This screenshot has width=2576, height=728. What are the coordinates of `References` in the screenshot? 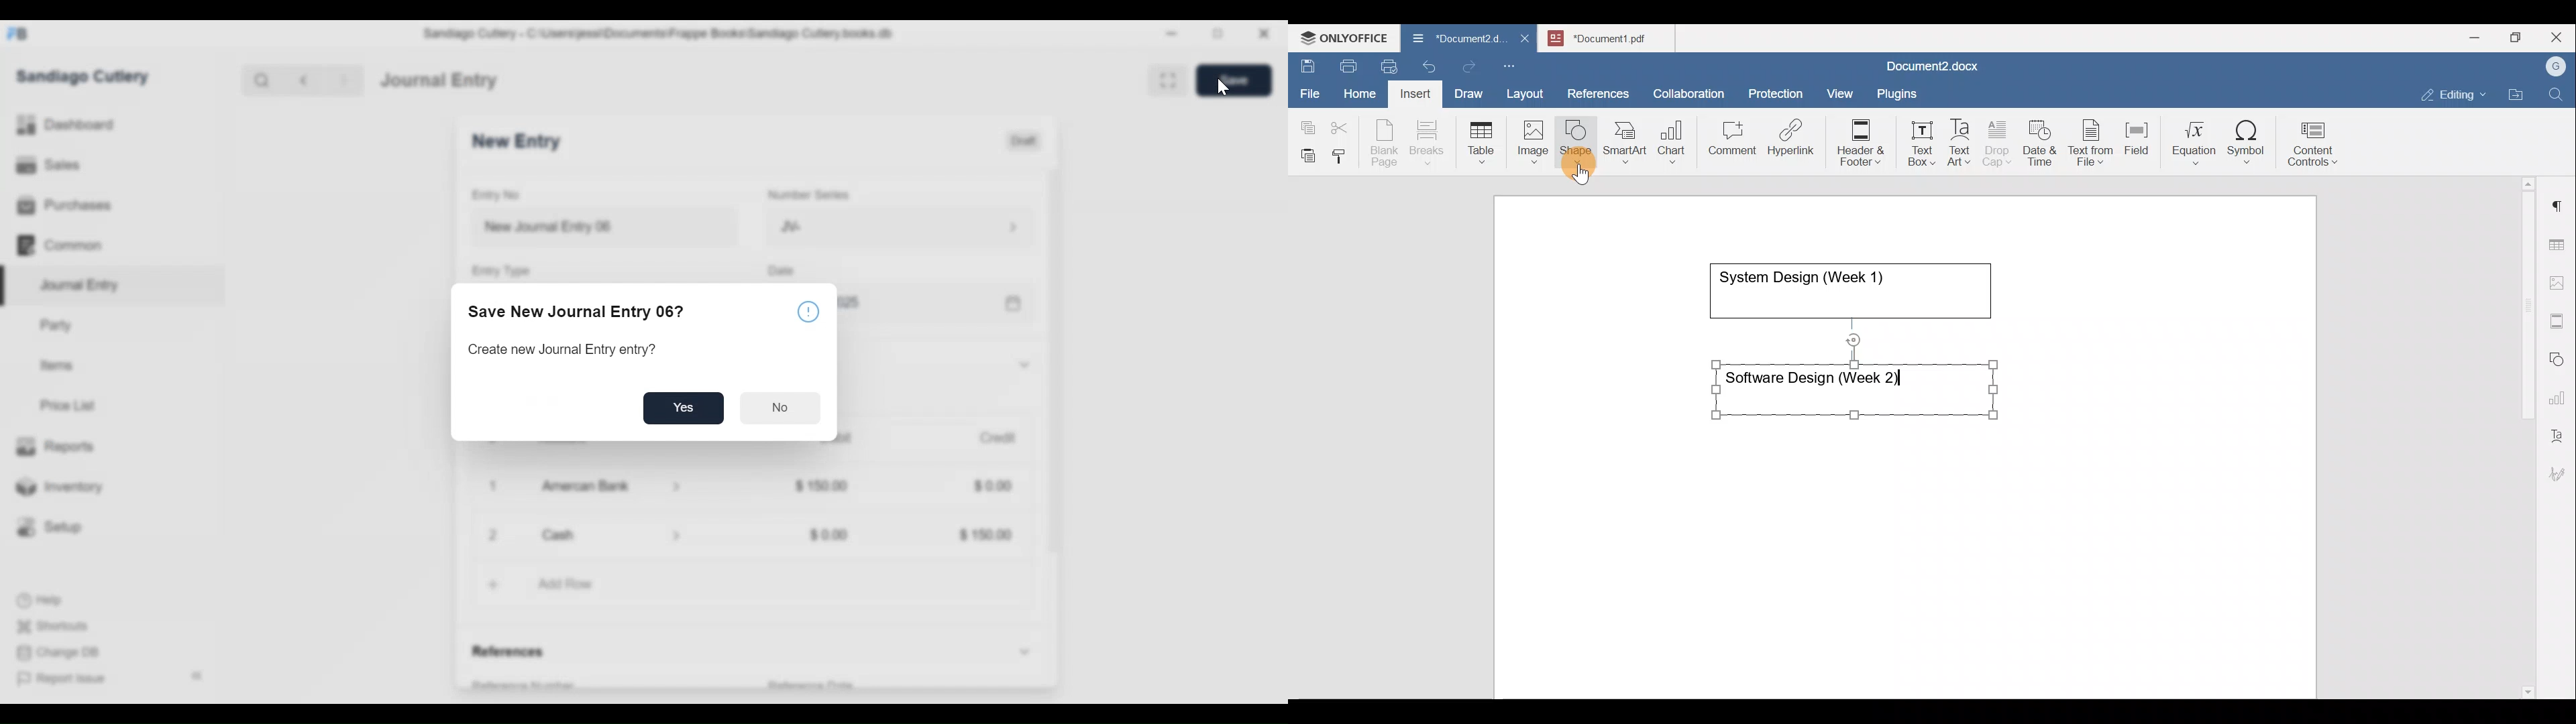 It's located at (1597, 92).